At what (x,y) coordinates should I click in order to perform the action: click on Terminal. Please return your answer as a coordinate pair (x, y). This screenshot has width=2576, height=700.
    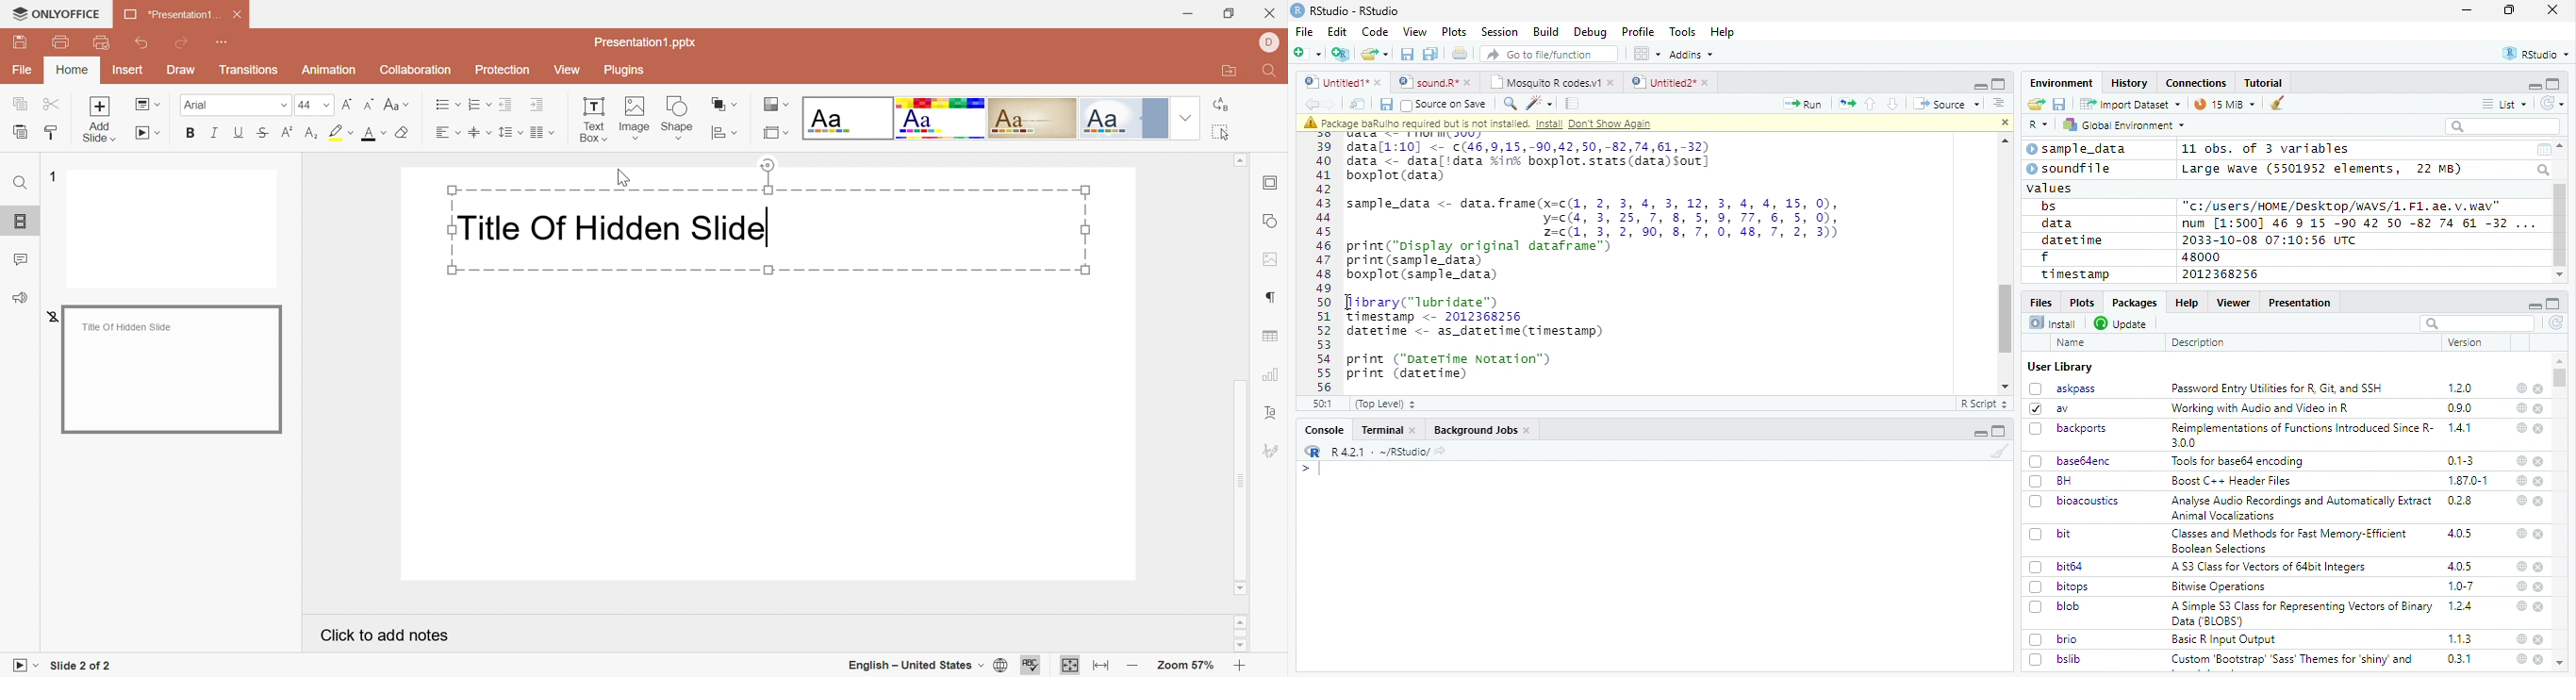
    Looking at the image, I should click on (1388, 430).